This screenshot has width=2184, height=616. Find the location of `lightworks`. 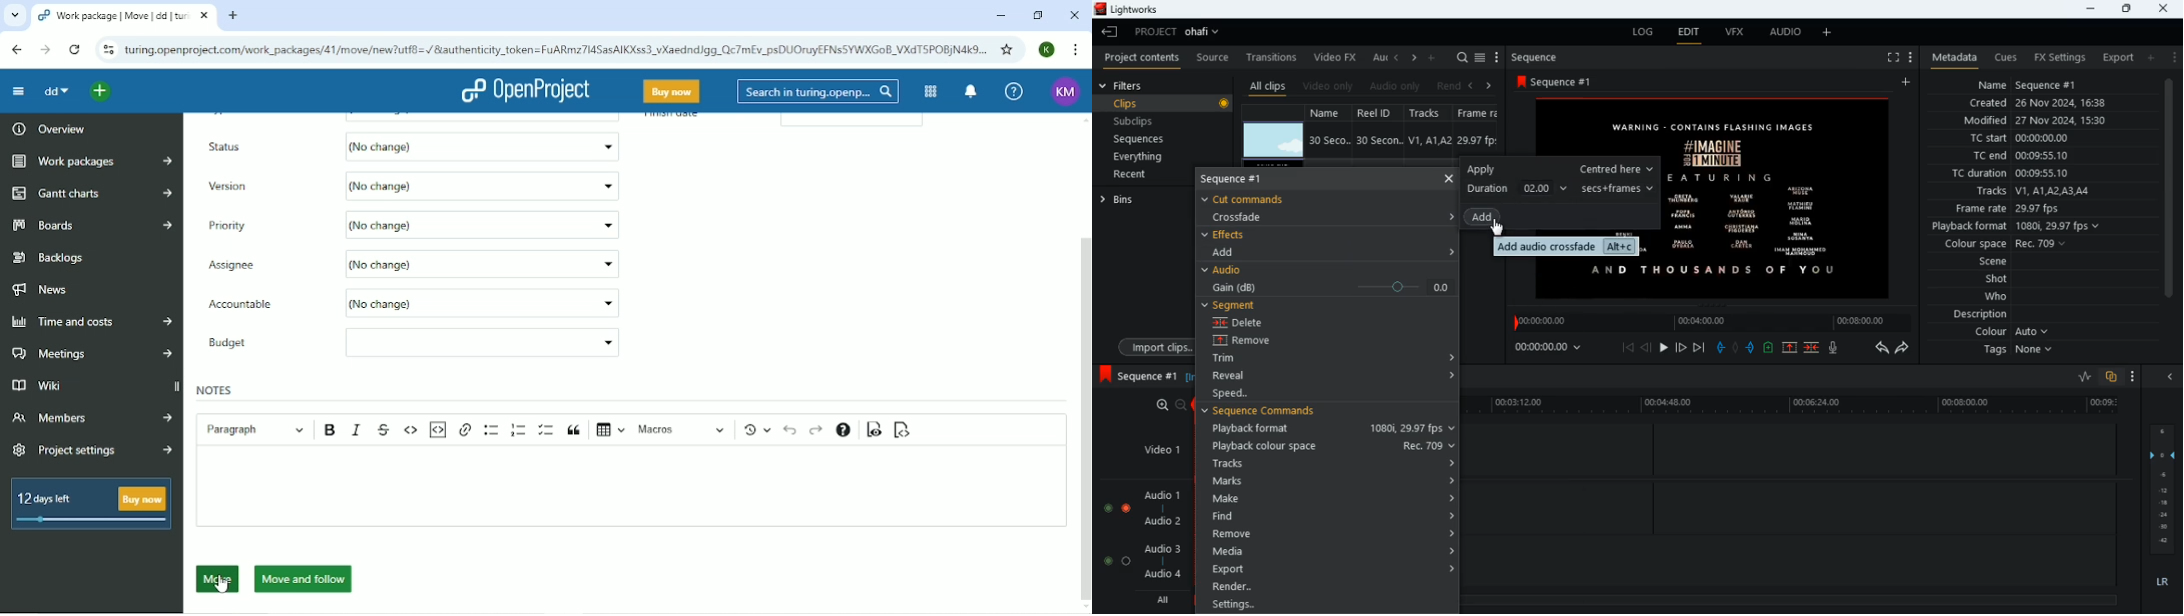

lightworks is located at coordinates (1132, 10).